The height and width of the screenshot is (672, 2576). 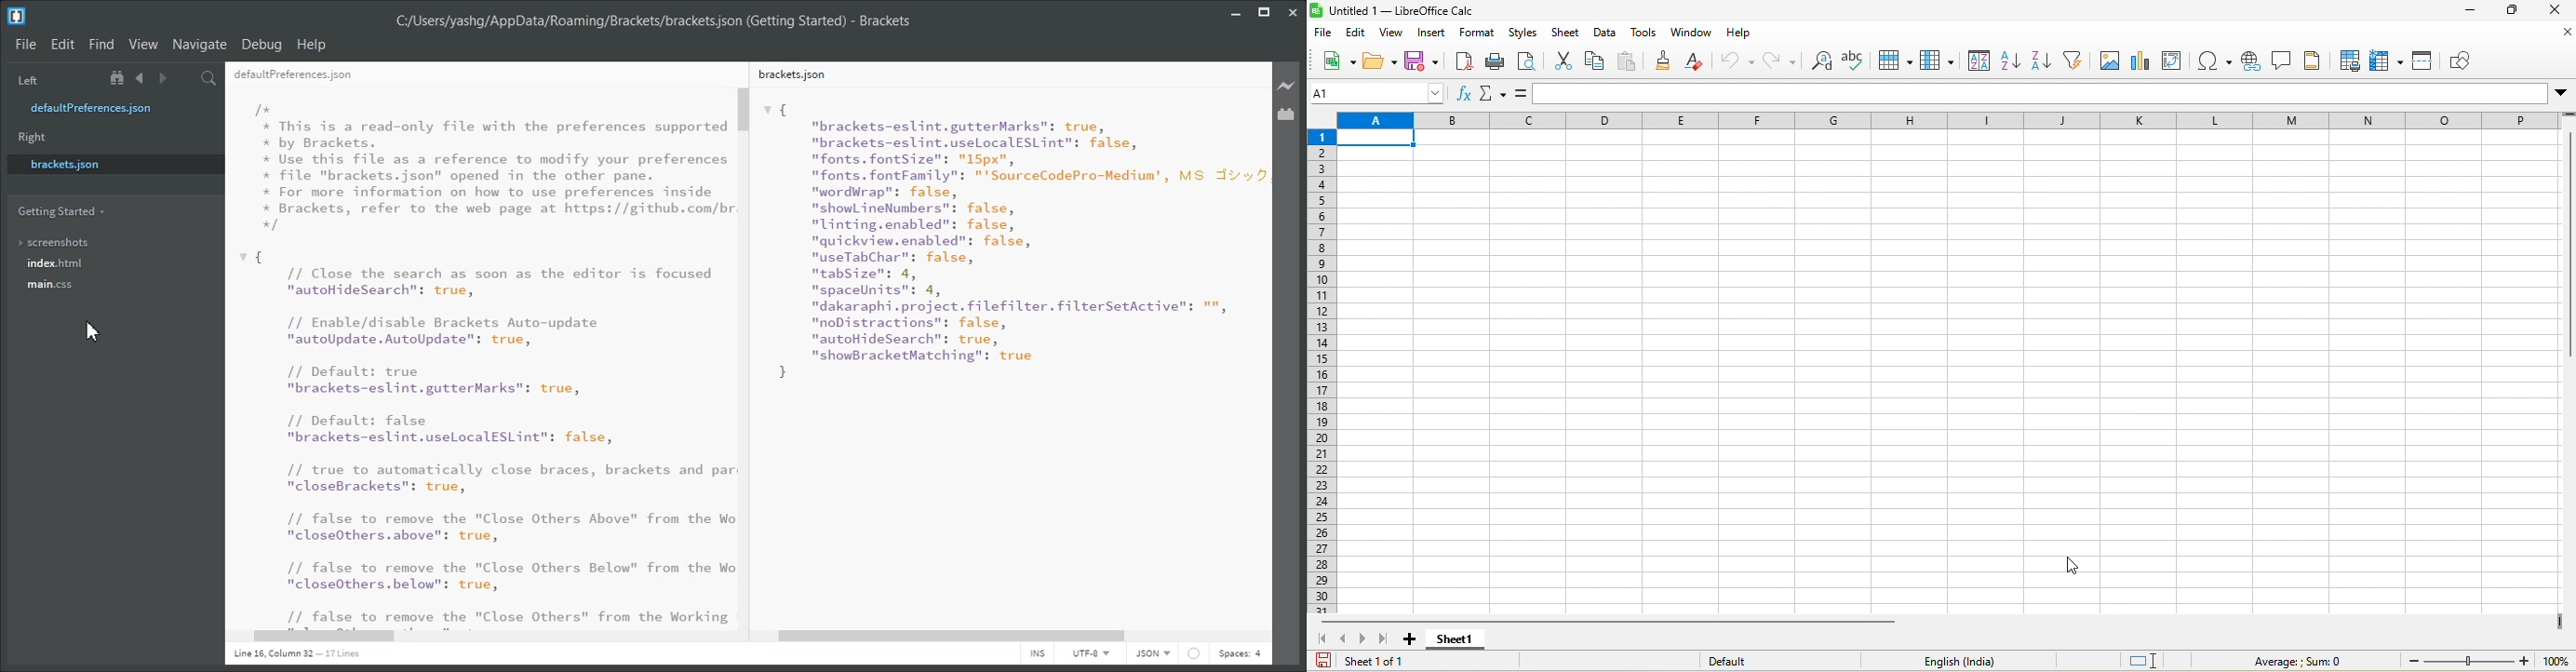 What do you see at coordinates (1362, 641) in the screenshot?
I see `next sheet` at bounding box center [1362, 641].